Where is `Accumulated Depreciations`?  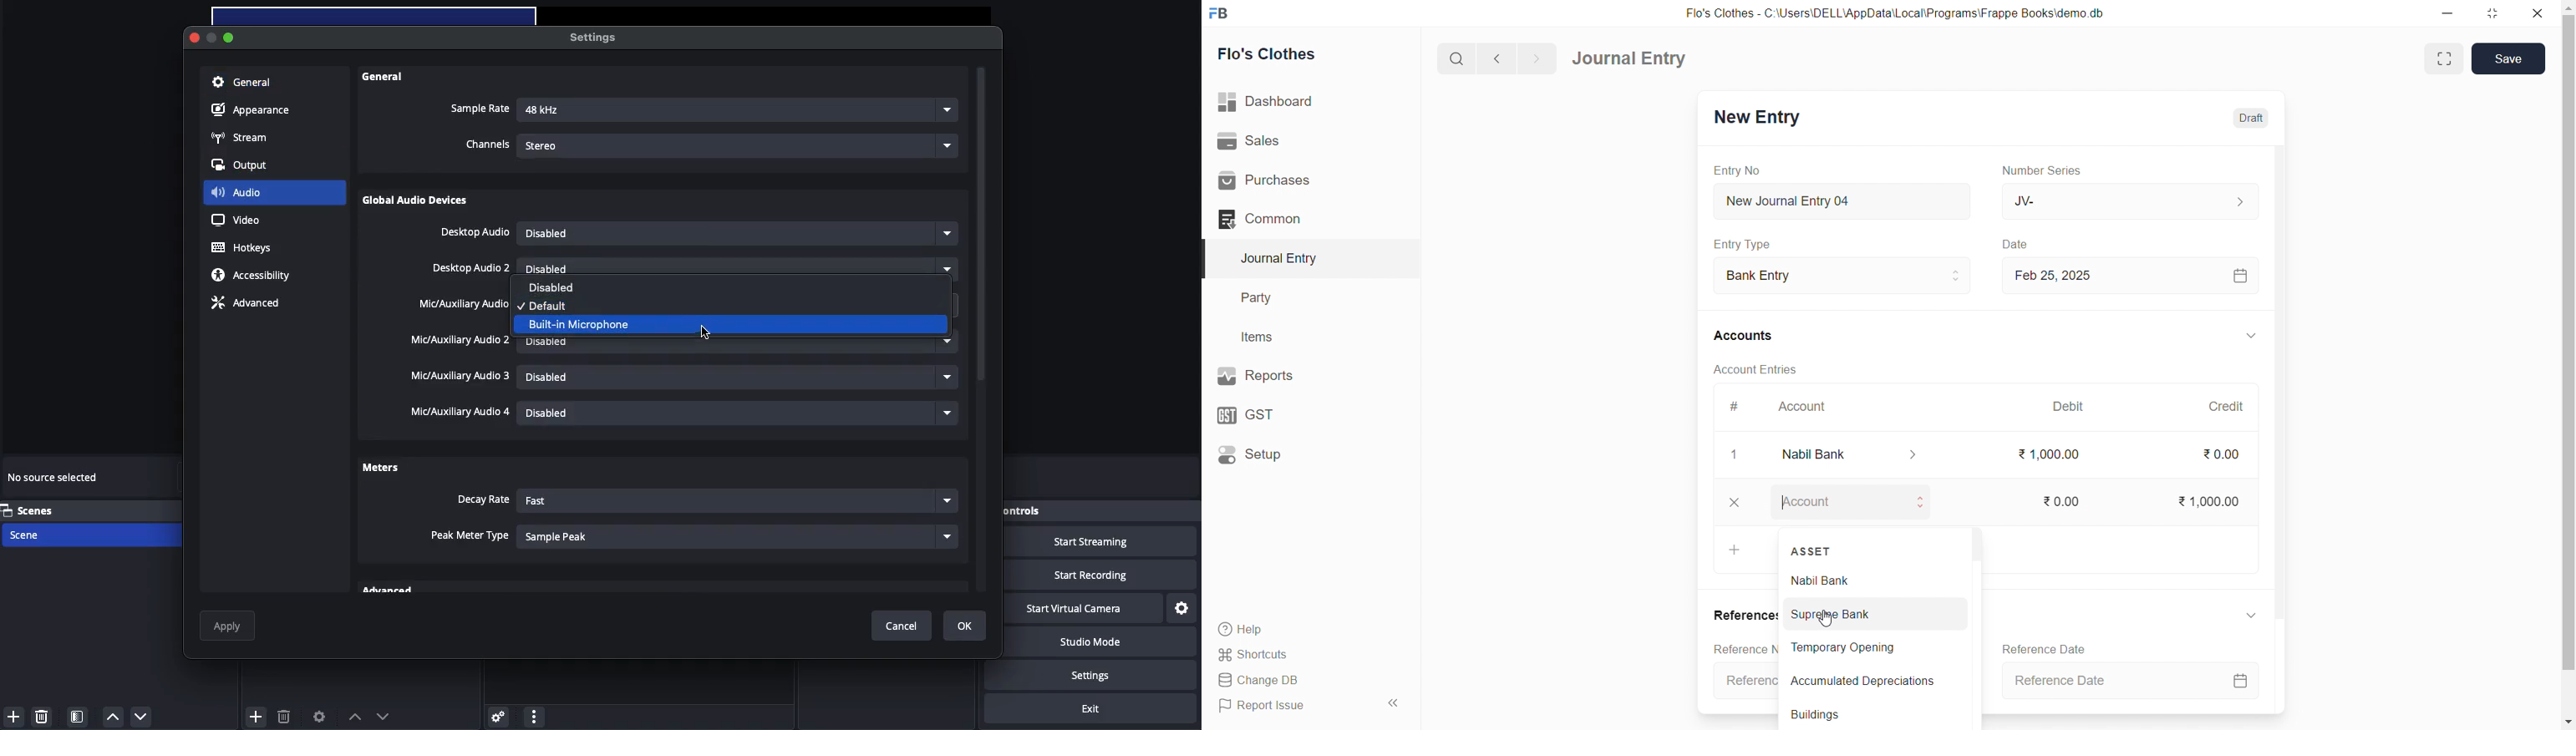 Accumulated Depreciations is located at coordinates (1869, 681).